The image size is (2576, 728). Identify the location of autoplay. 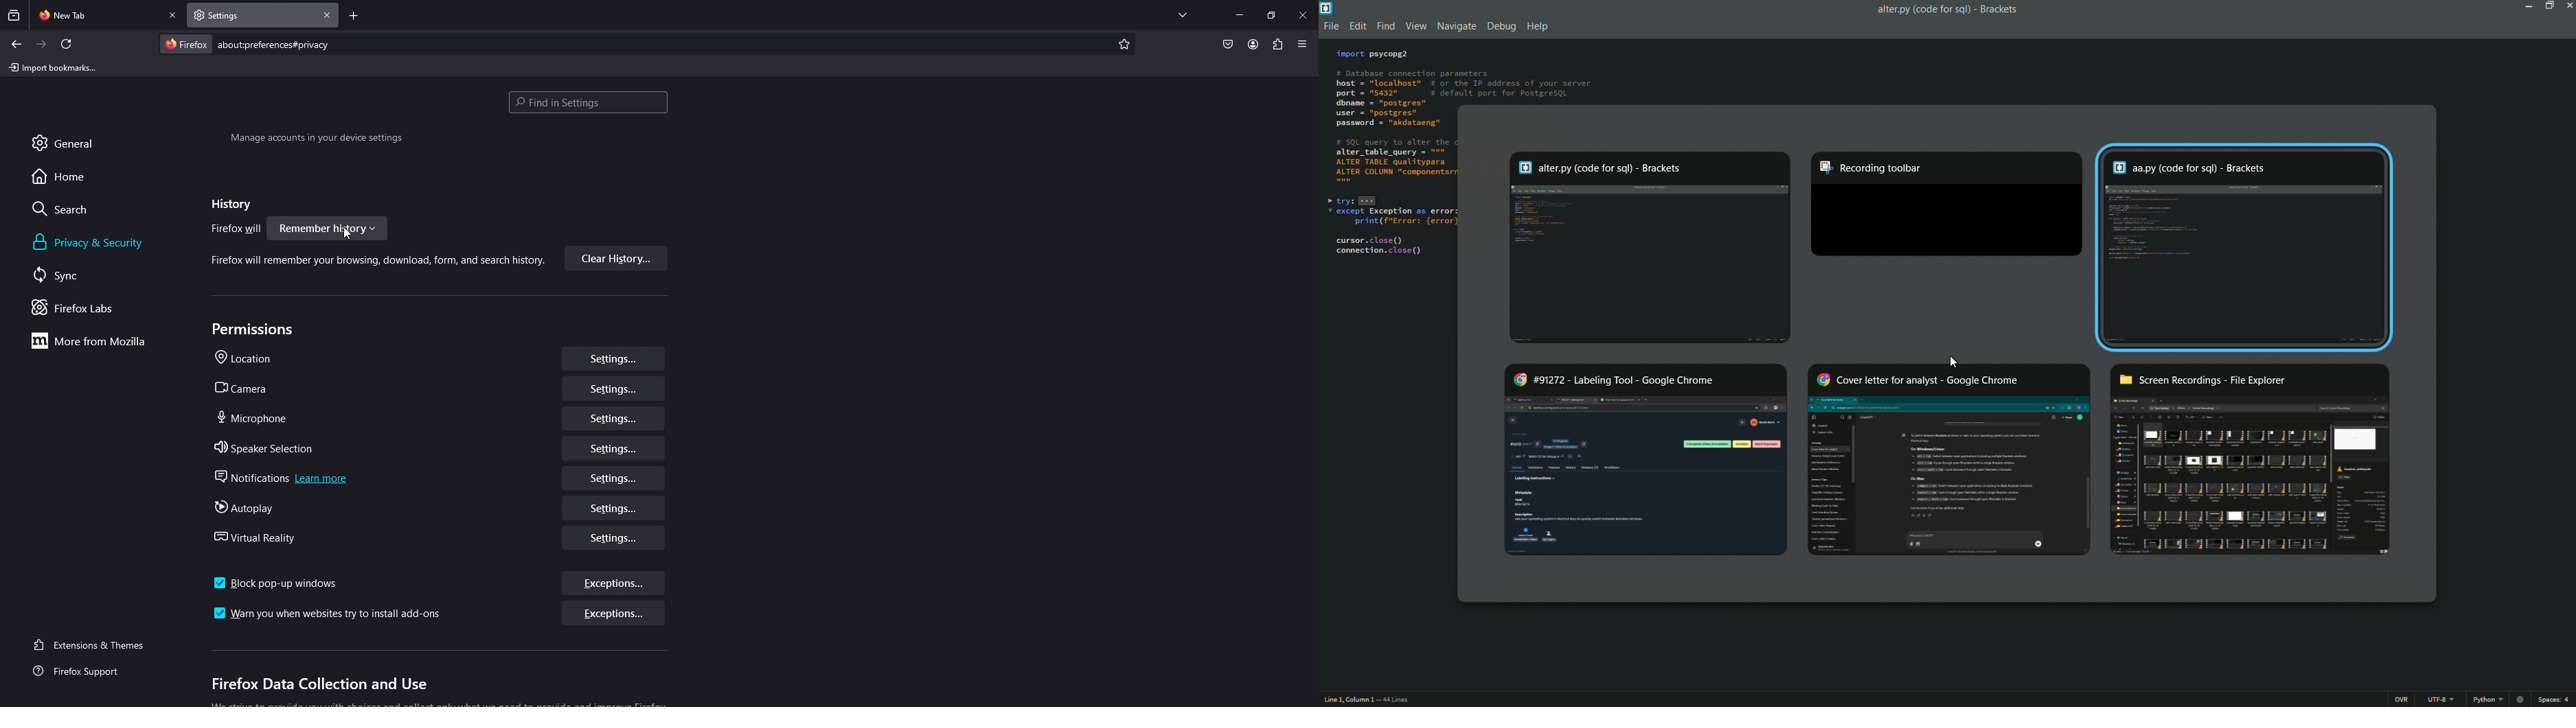
(249, 508).